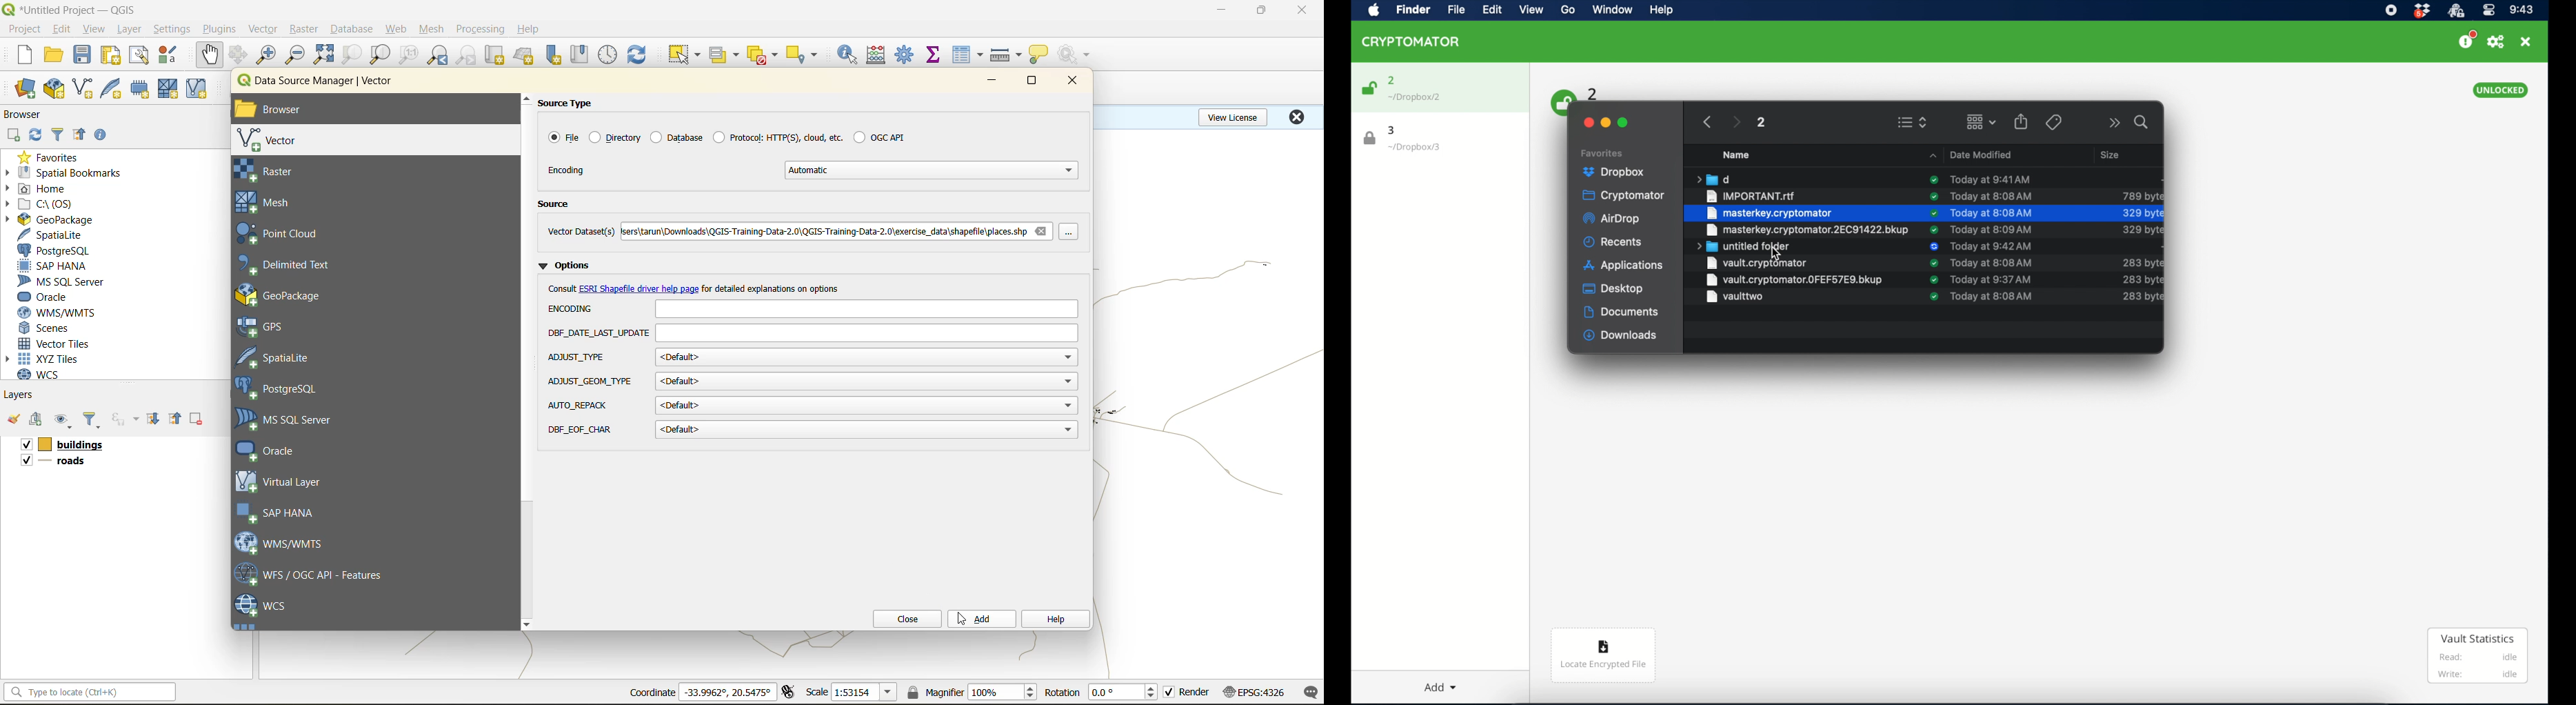 The image size is (2576, 728). Describe the element at coordinates (85, 55) in the screenshot. I see `save` at that location.